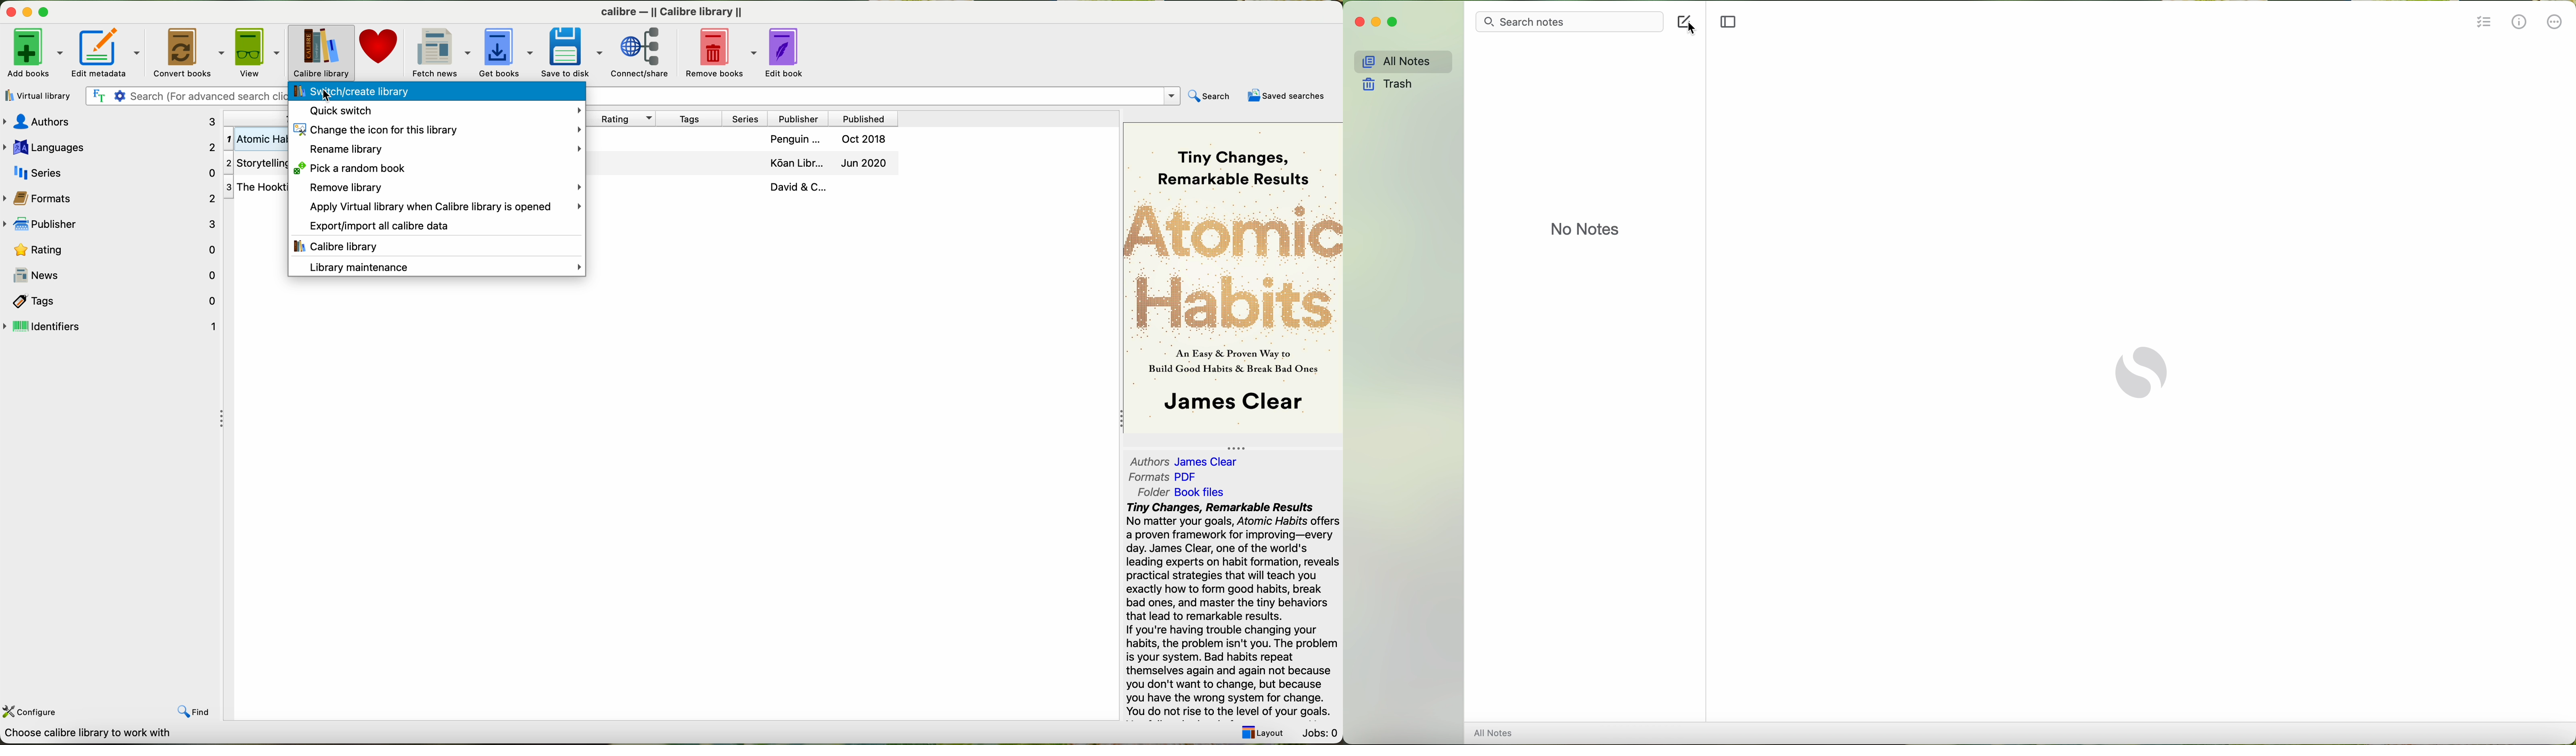 This screenshot has height=756, width=2576. Describe the element at coordinates (1727, 23) in the screenshot. I see `toggle sidebr` at that location.